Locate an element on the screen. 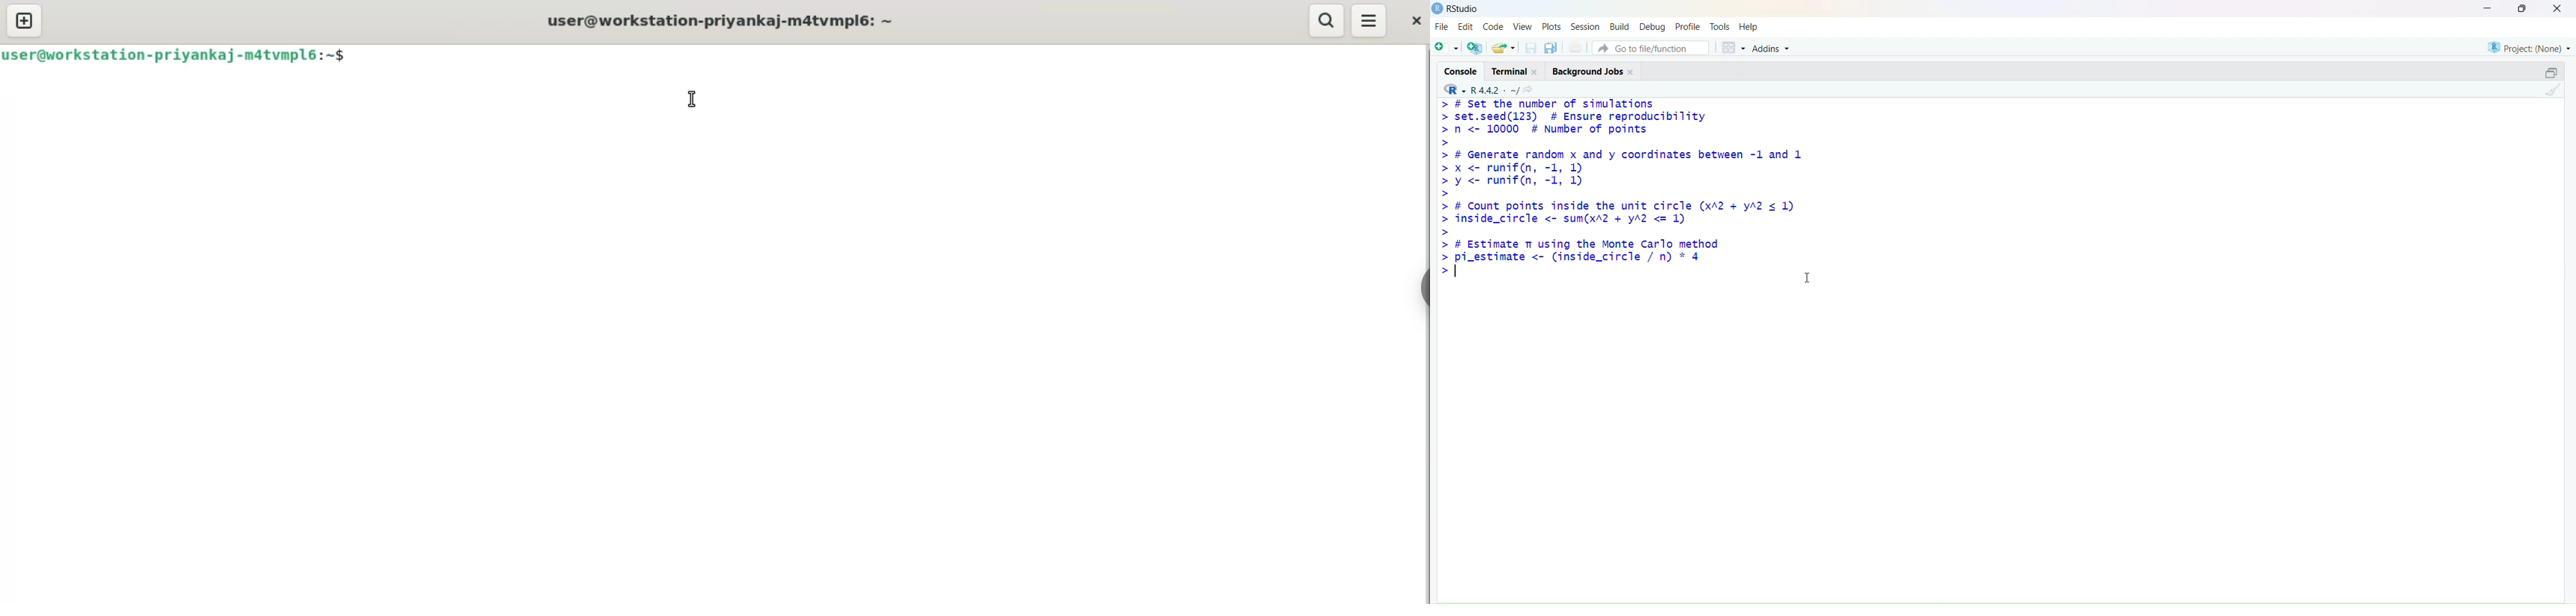 The width and height of the screenshot is (2576, 616). Print the current file is located at coordinates (1577, 45).